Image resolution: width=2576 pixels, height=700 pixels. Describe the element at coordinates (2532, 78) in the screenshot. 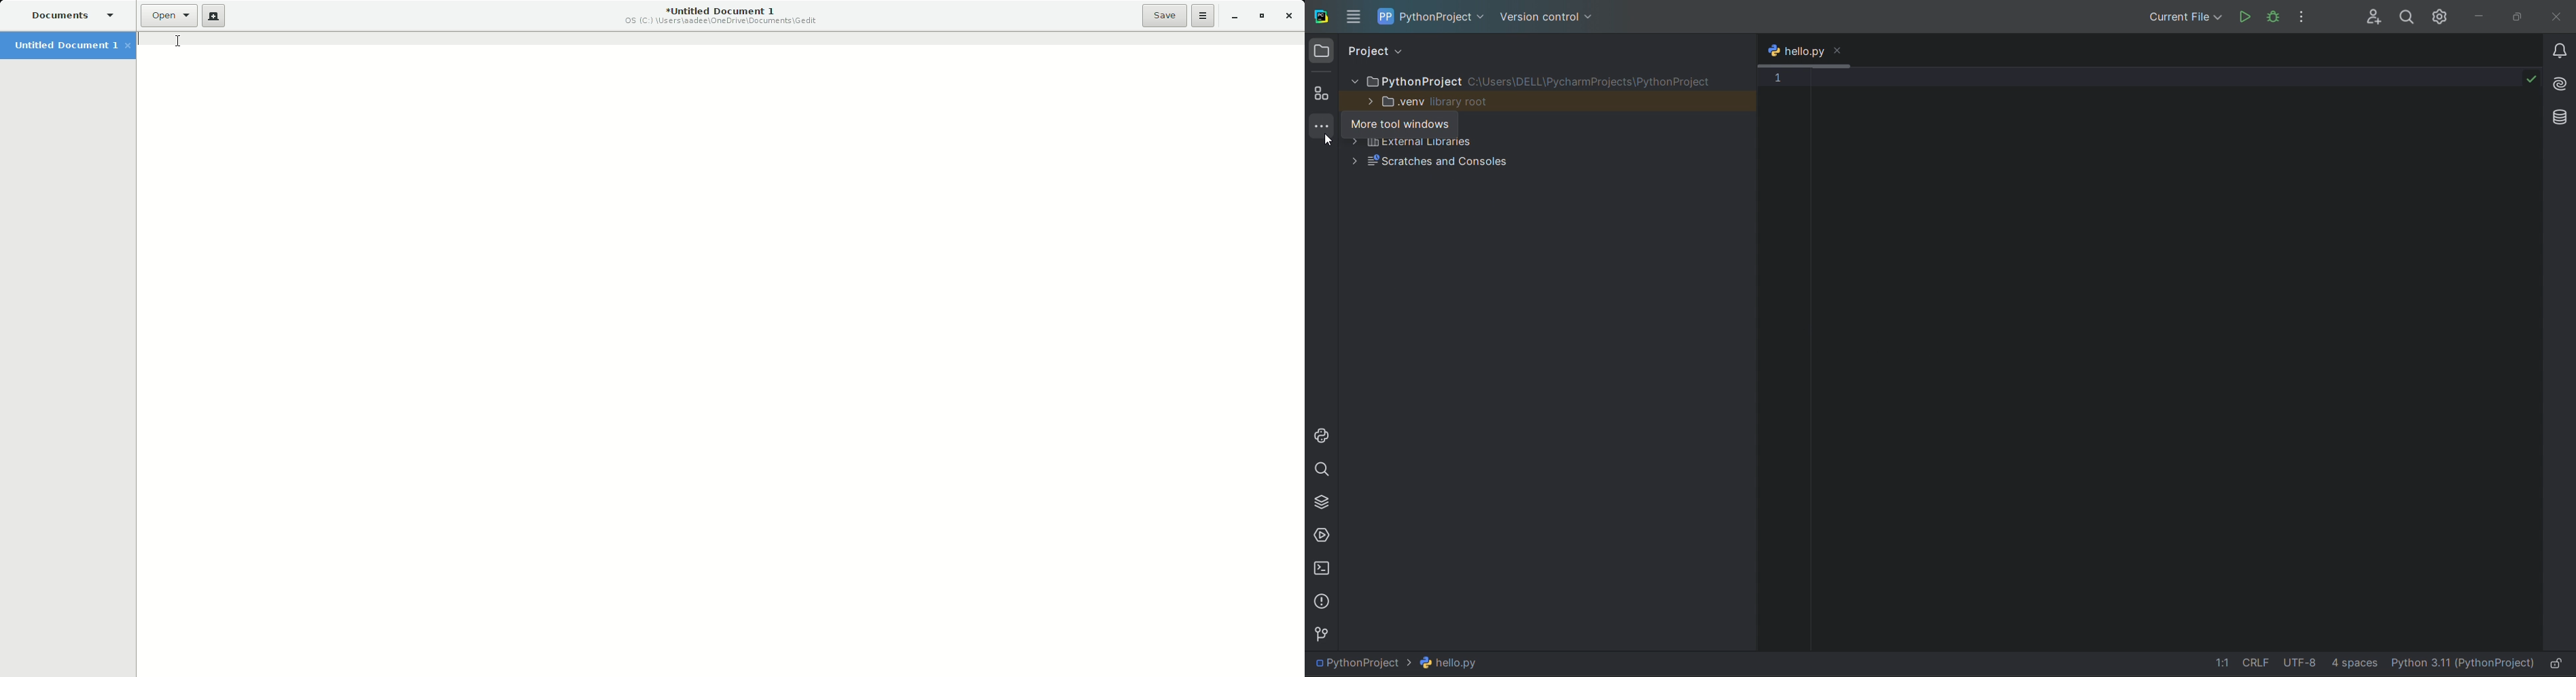

I see `saved` at that location.